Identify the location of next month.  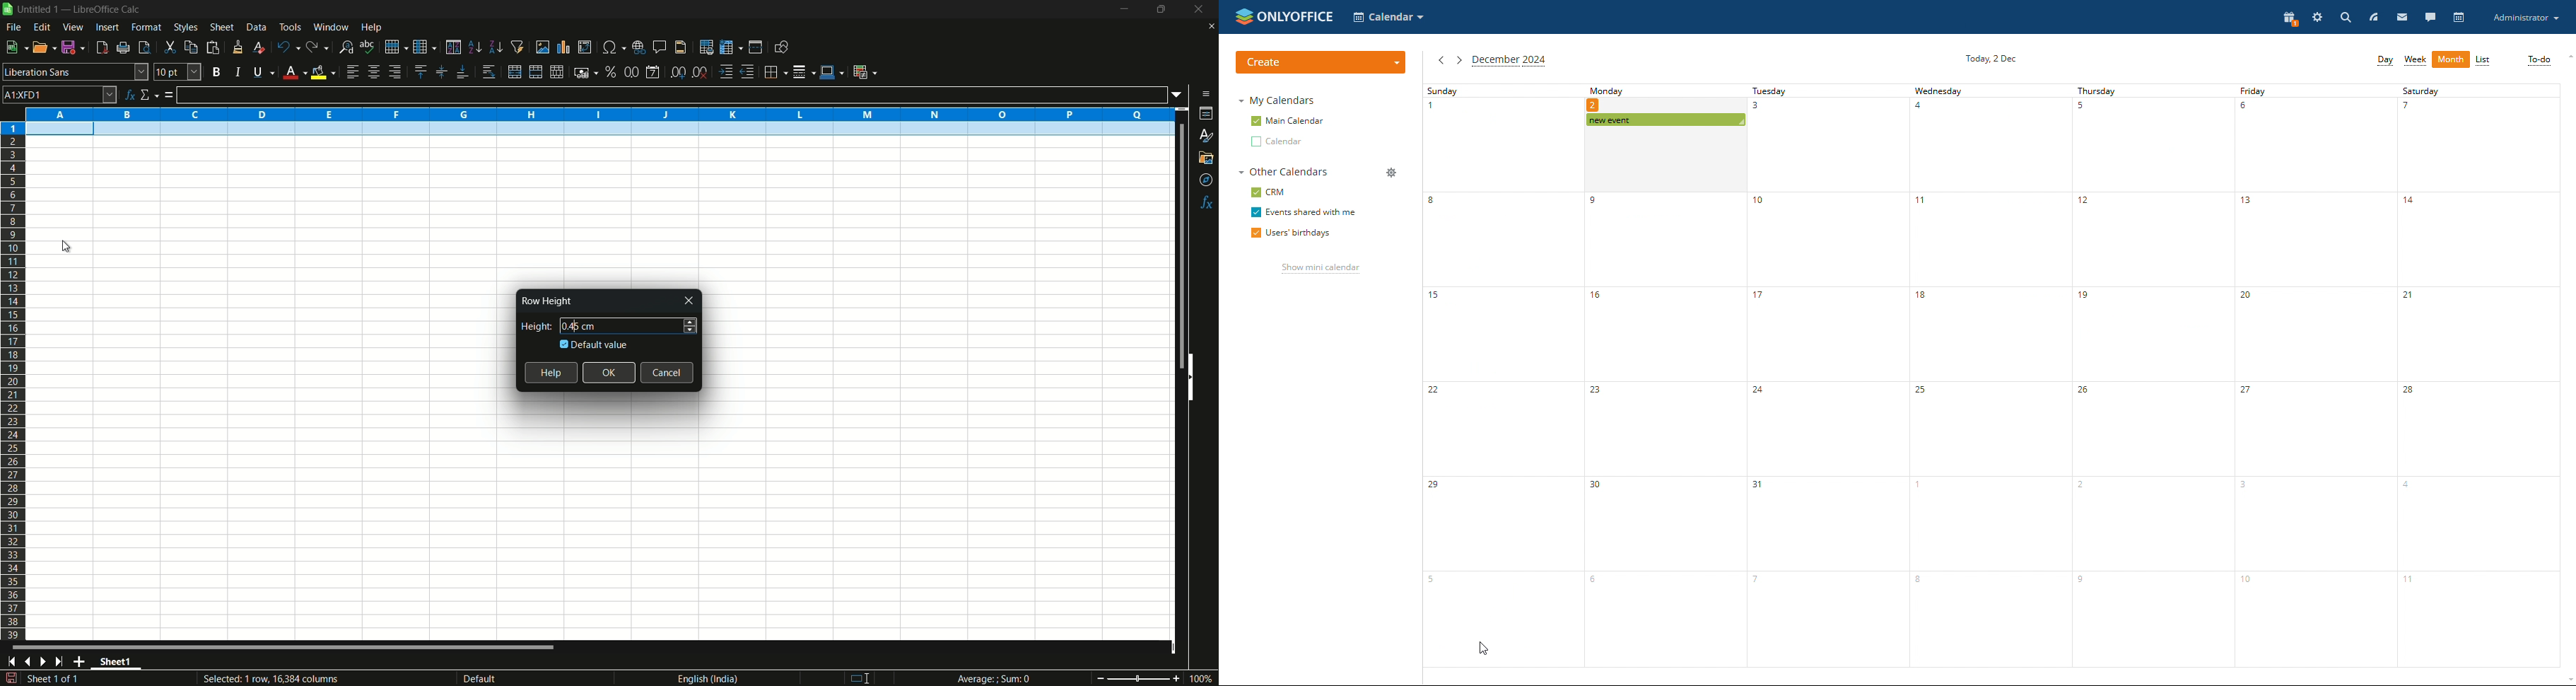
(1458, 61).